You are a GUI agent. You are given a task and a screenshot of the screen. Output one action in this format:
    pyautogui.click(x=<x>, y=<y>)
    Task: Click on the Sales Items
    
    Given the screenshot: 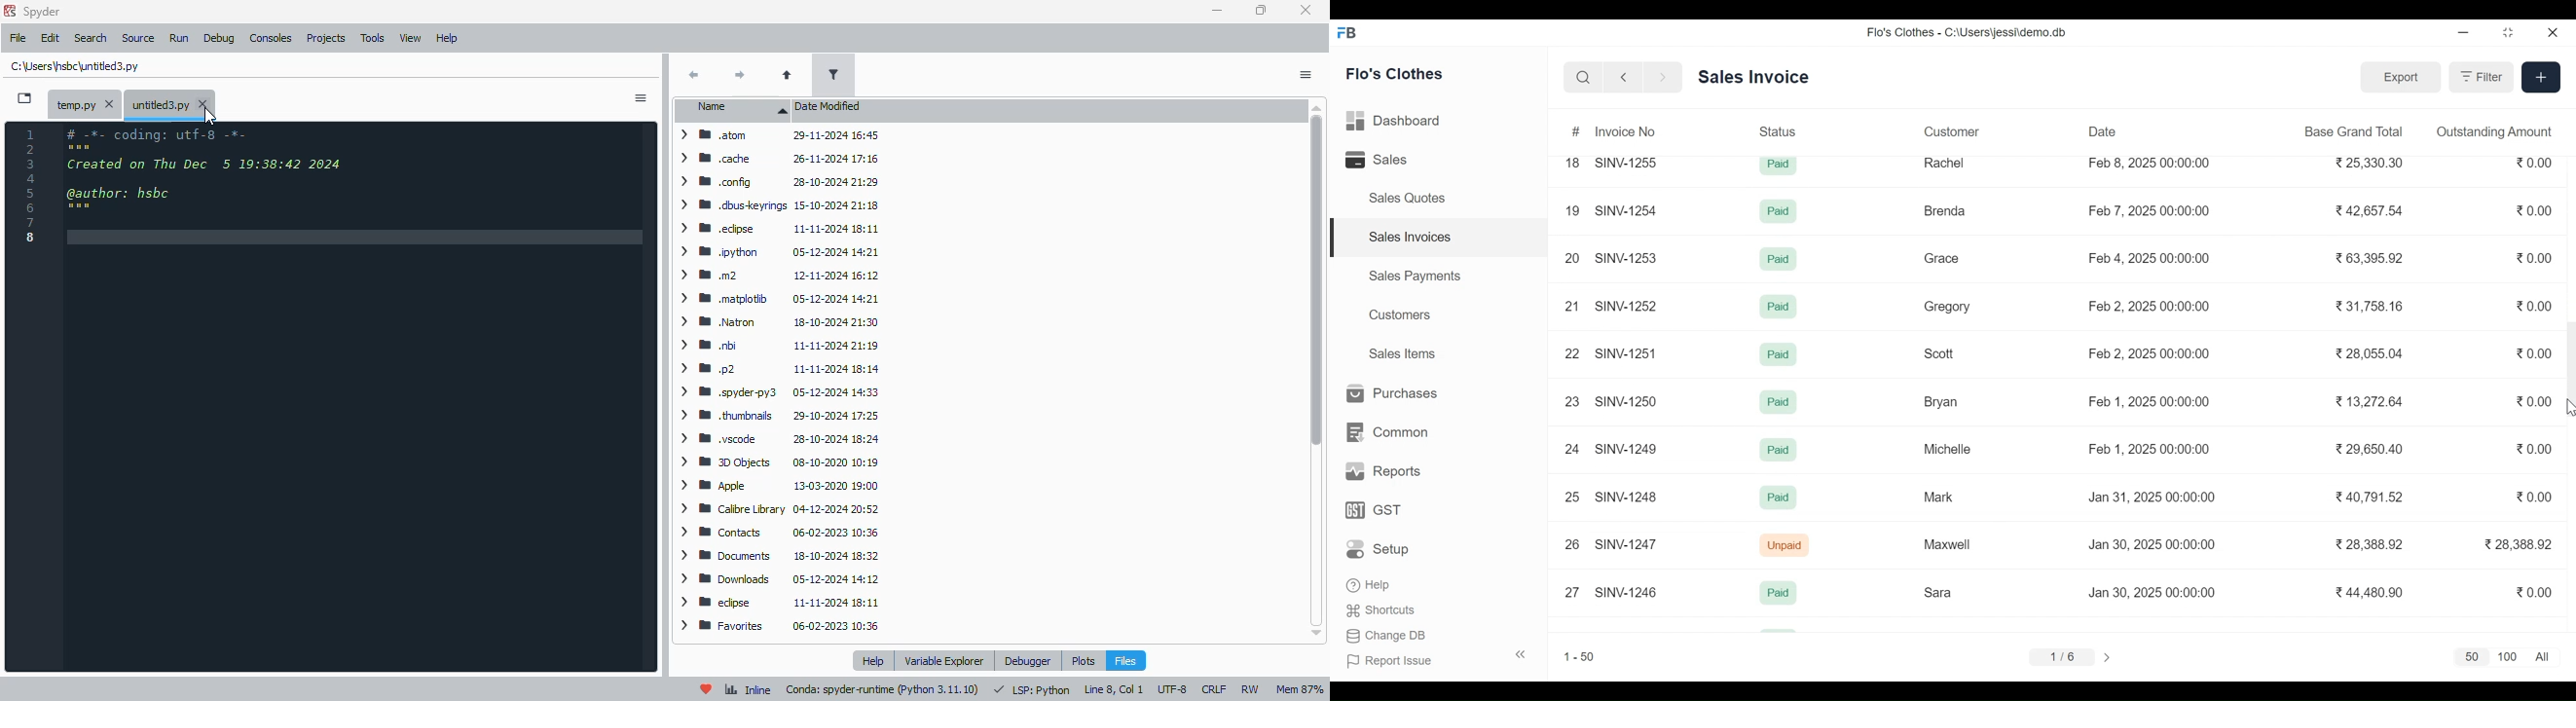 What is the action you would take?
    pyautogui.click(x=1401, y=353)
    